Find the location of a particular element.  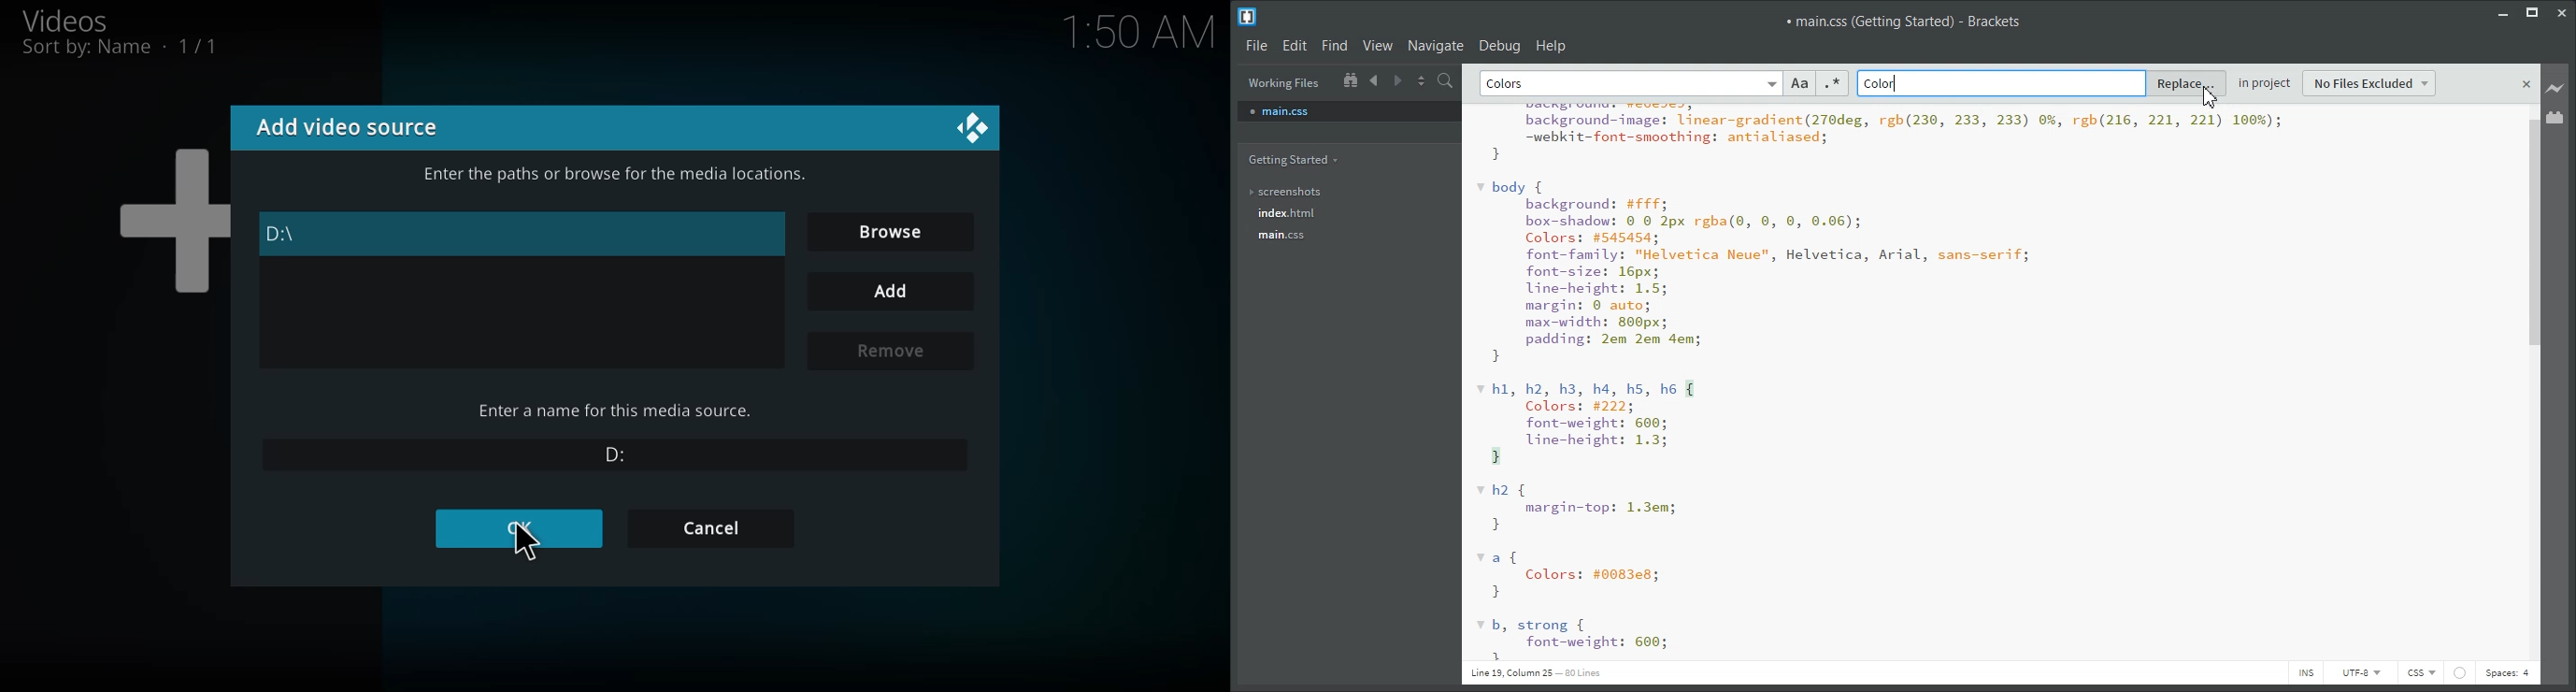

No Files Excluded is located at coordinates (2370, 83).